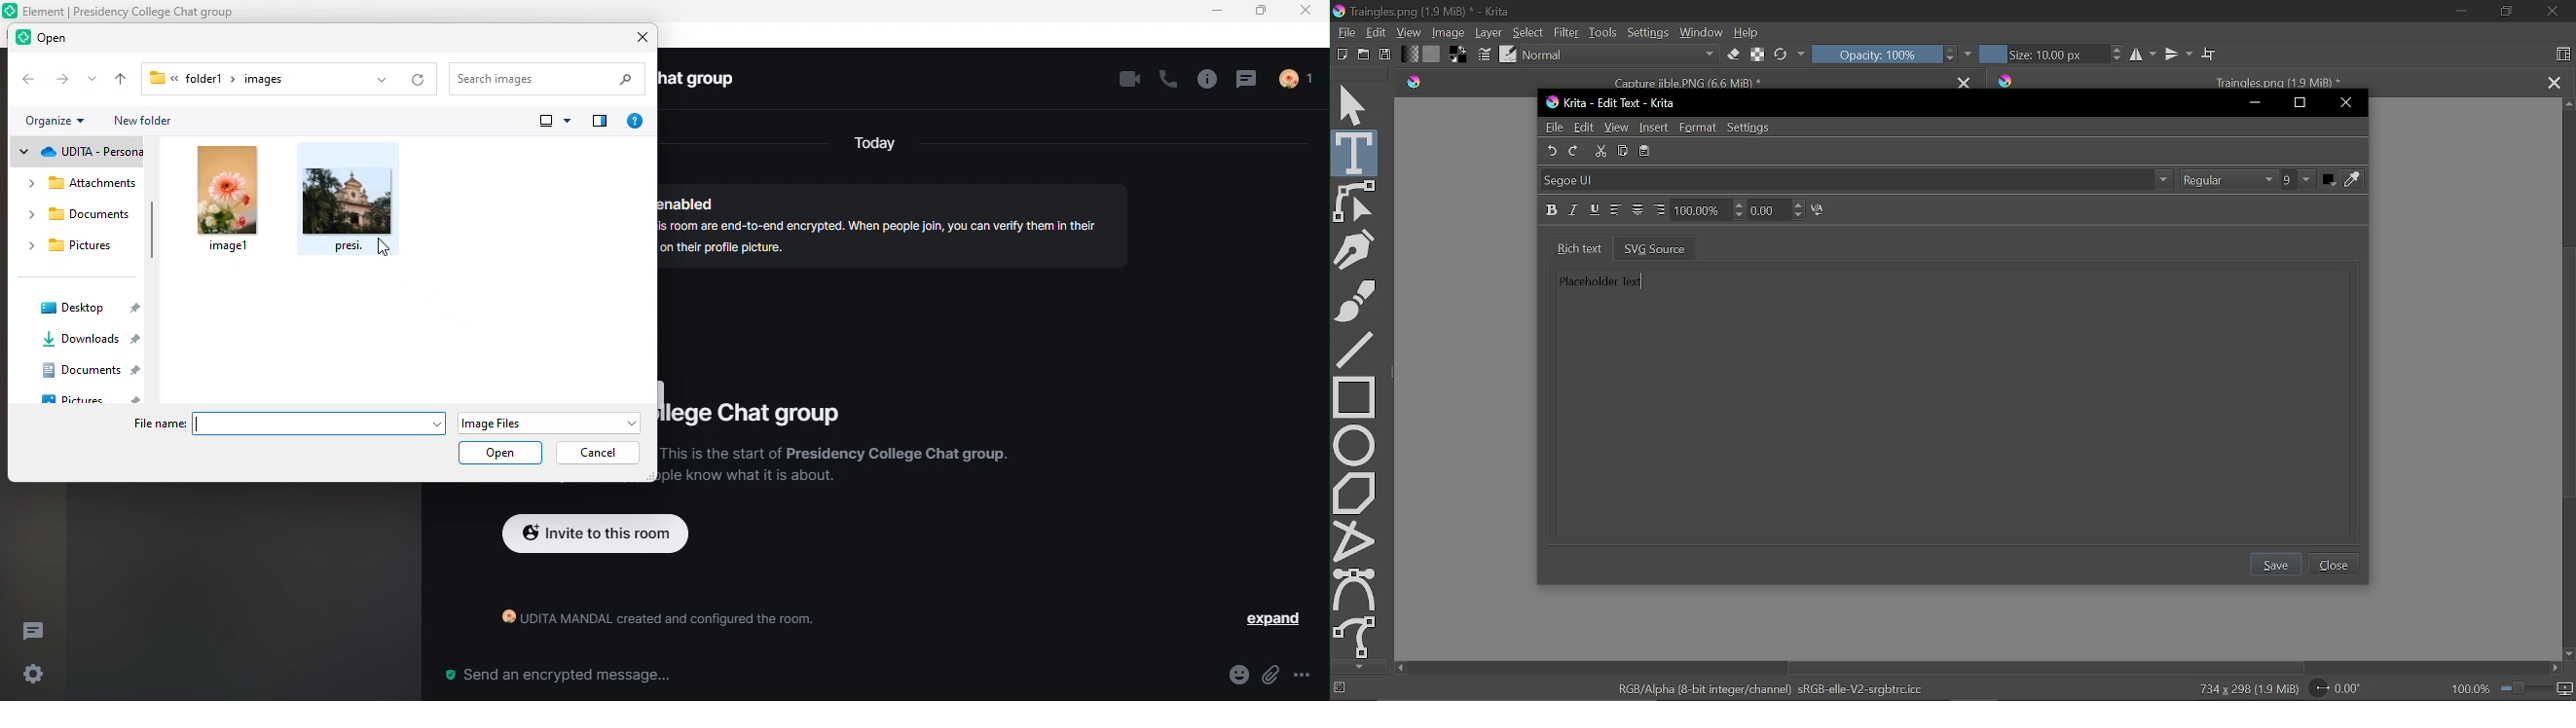  Describe the element at coordinates (1555, 129) in the screenshot. I see `File` at that location.